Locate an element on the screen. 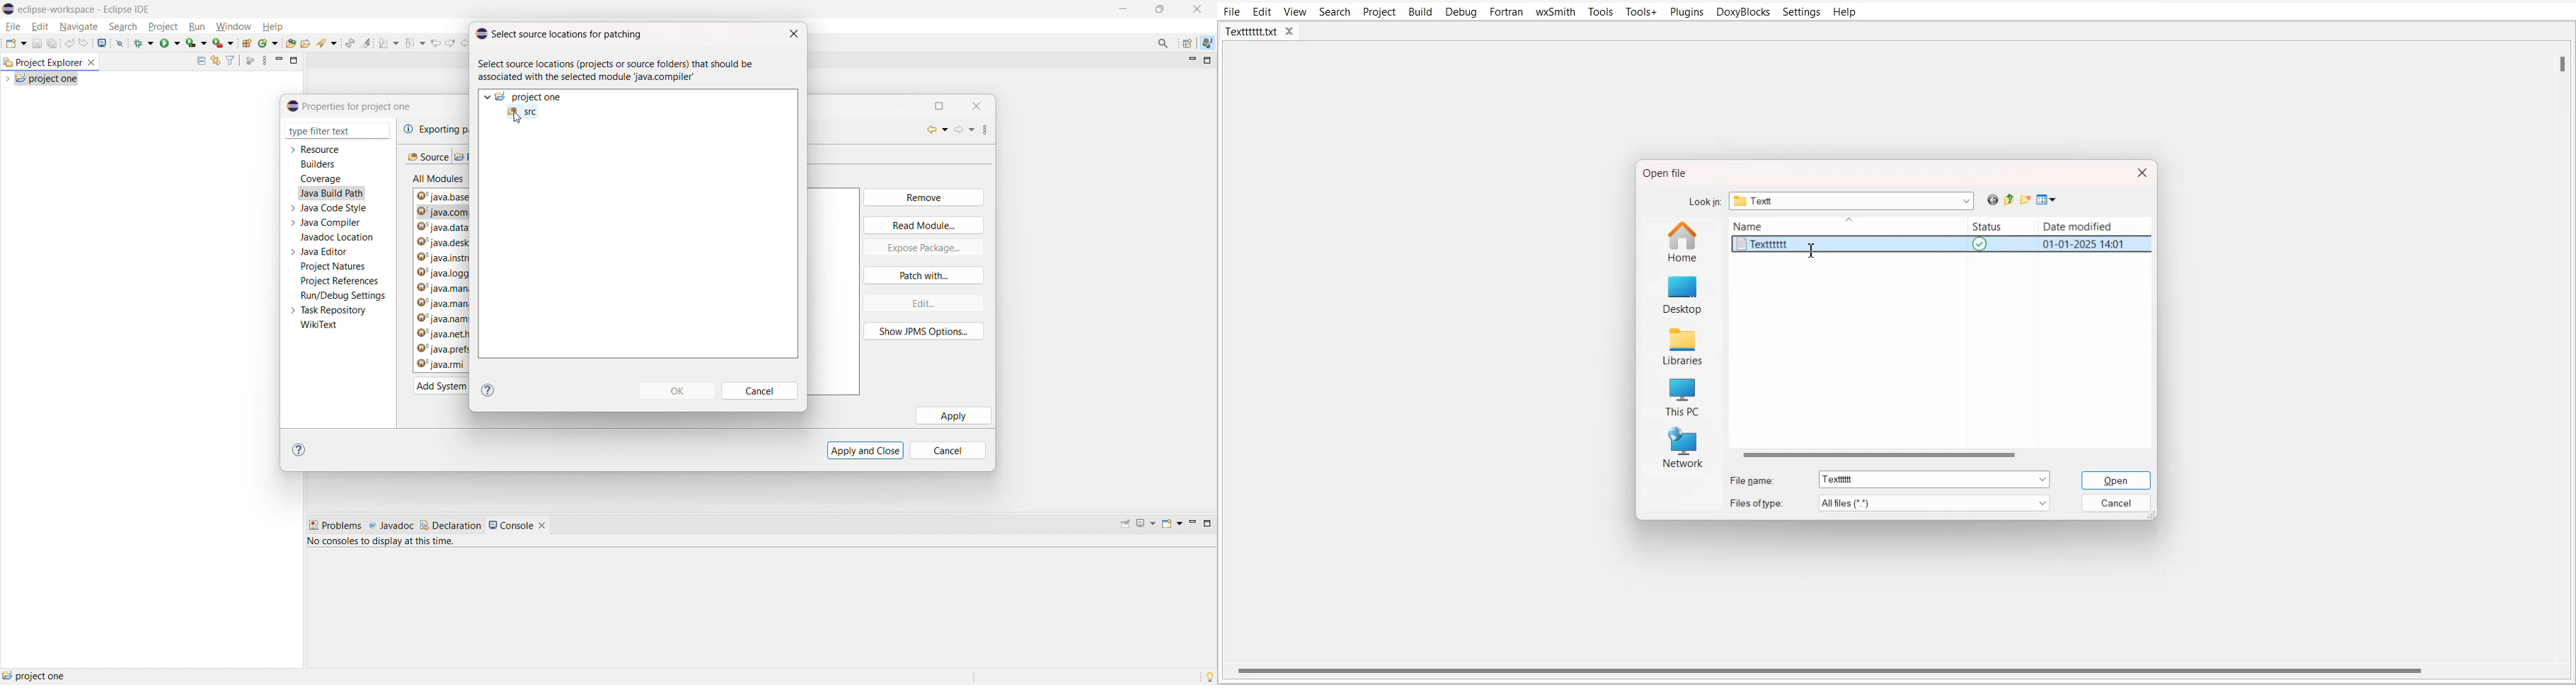 The width and height of the screenshot is (2576, 700). collapse all is located at coordinates (200, 60).